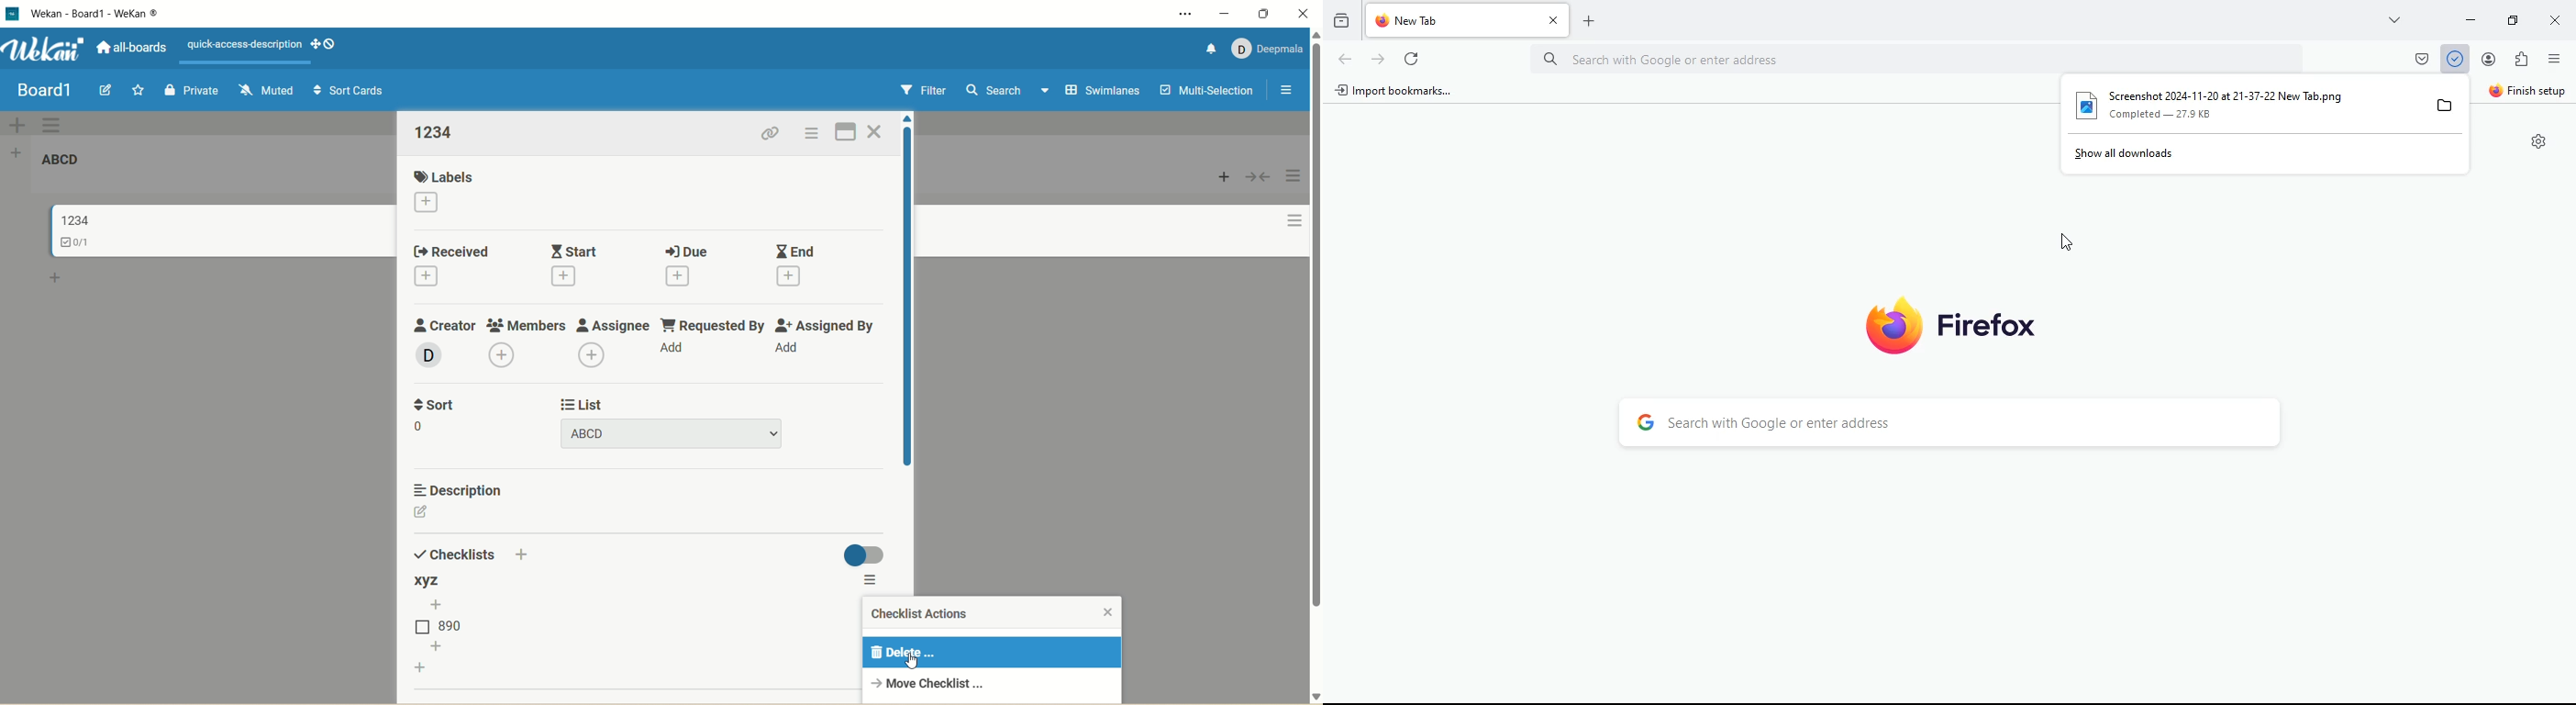 The width and height of the screenshot is (2576, 728). What do you see at coordinates (2124, 152) in the screenshot?
I see `show all downloads` at bounding box center [2124, 152].